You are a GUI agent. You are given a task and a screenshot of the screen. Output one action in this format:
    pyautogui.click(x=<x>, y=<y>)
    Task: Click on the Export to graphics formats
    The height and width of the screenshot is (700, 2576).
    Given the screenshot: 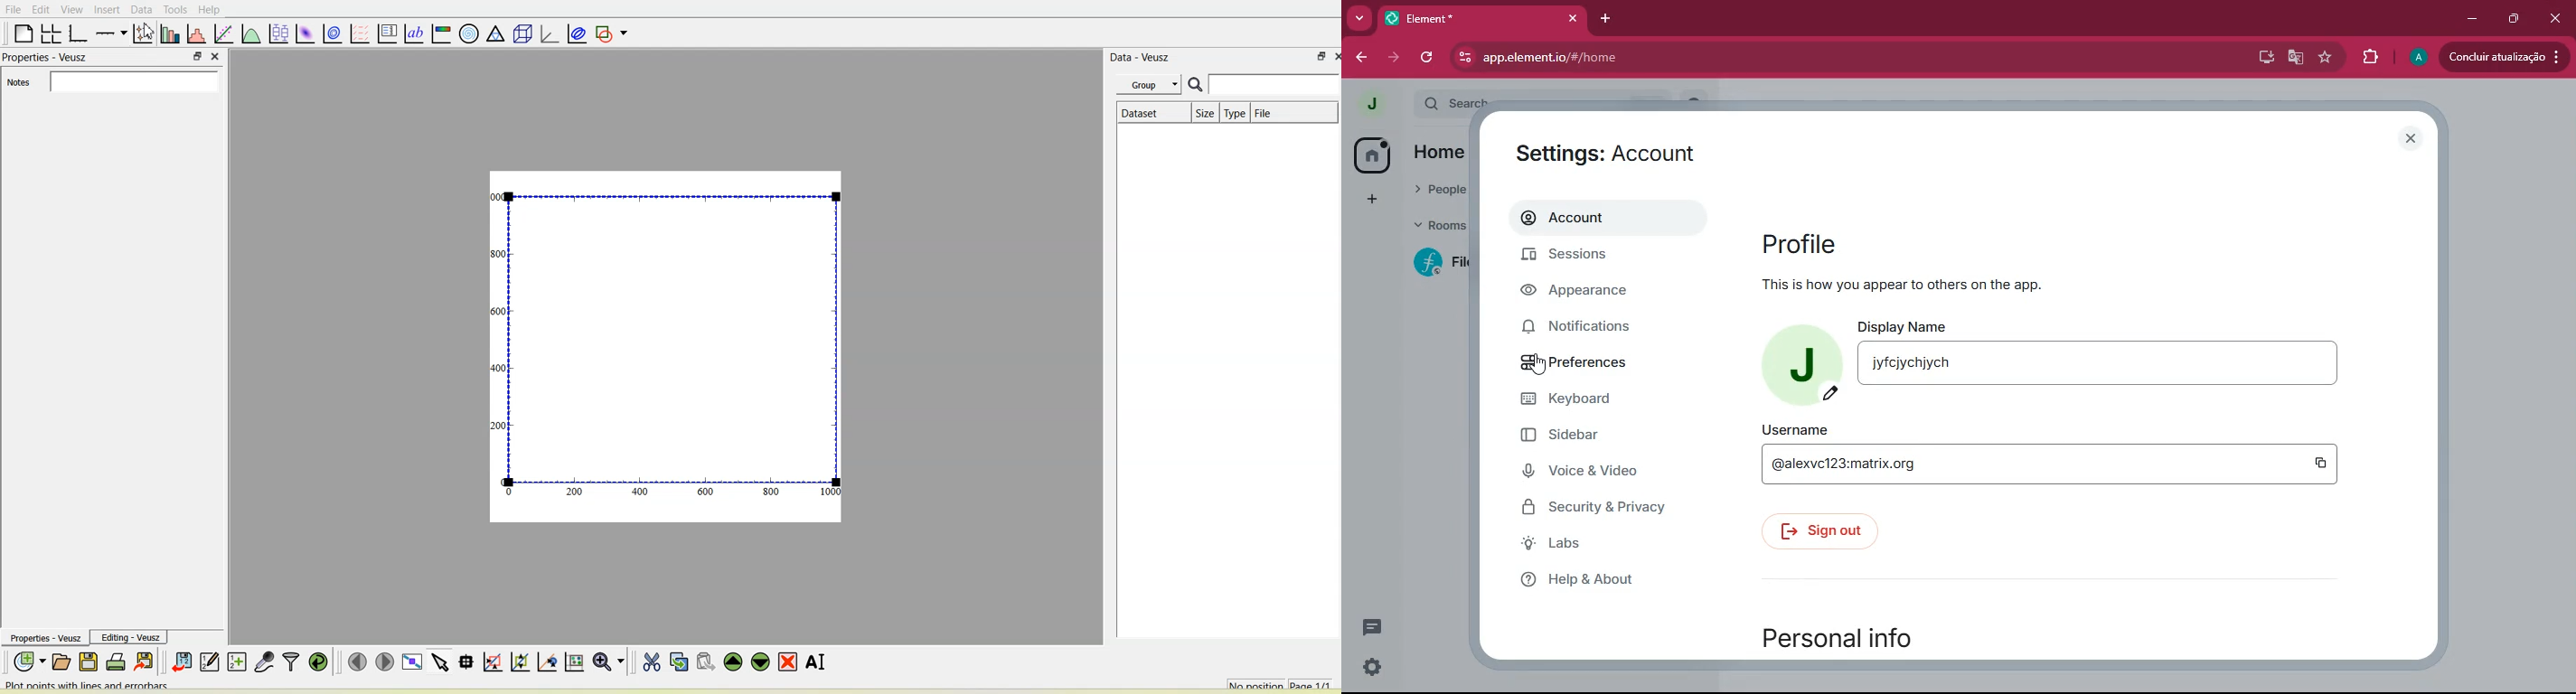 What is the action you would take?
    pyautogui.click(x=144, y=662)
    